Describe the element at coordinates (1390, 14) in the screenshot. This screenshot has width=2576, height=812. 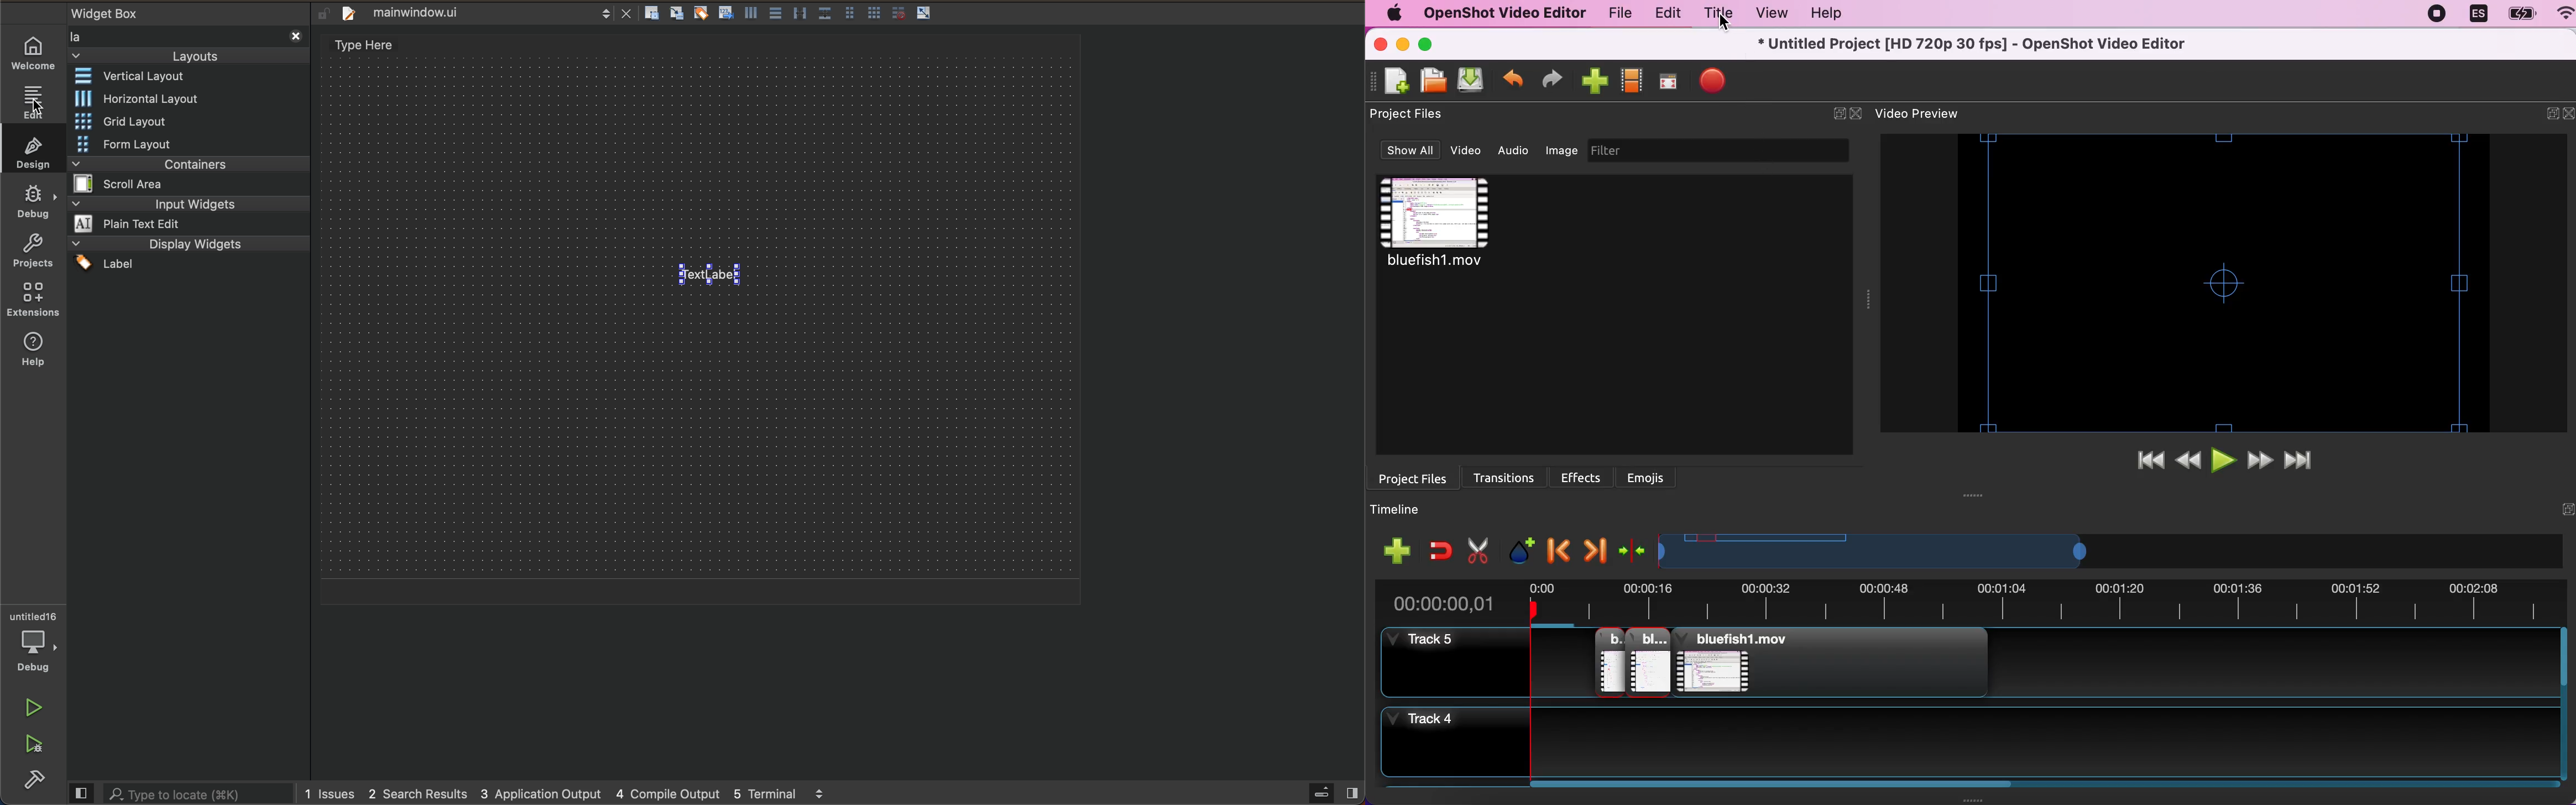
I see `mac logo` at that location.